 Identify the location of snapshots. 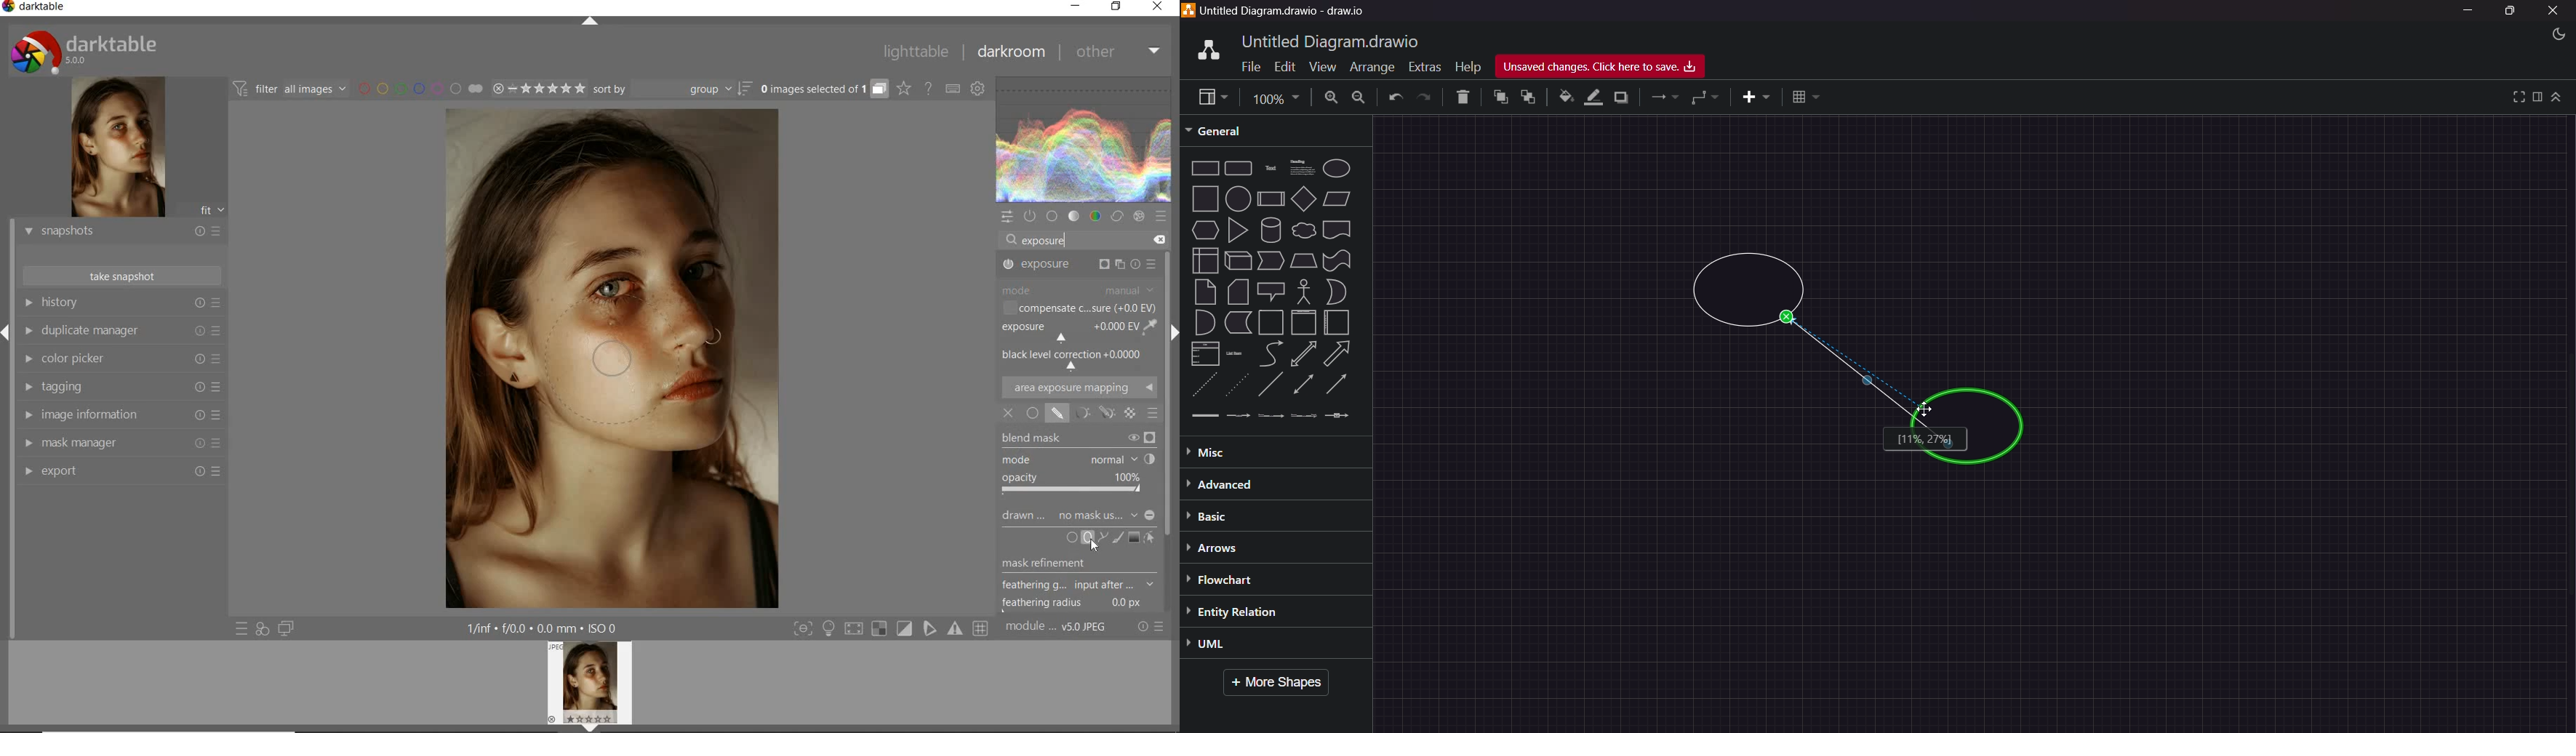
(120, 232).